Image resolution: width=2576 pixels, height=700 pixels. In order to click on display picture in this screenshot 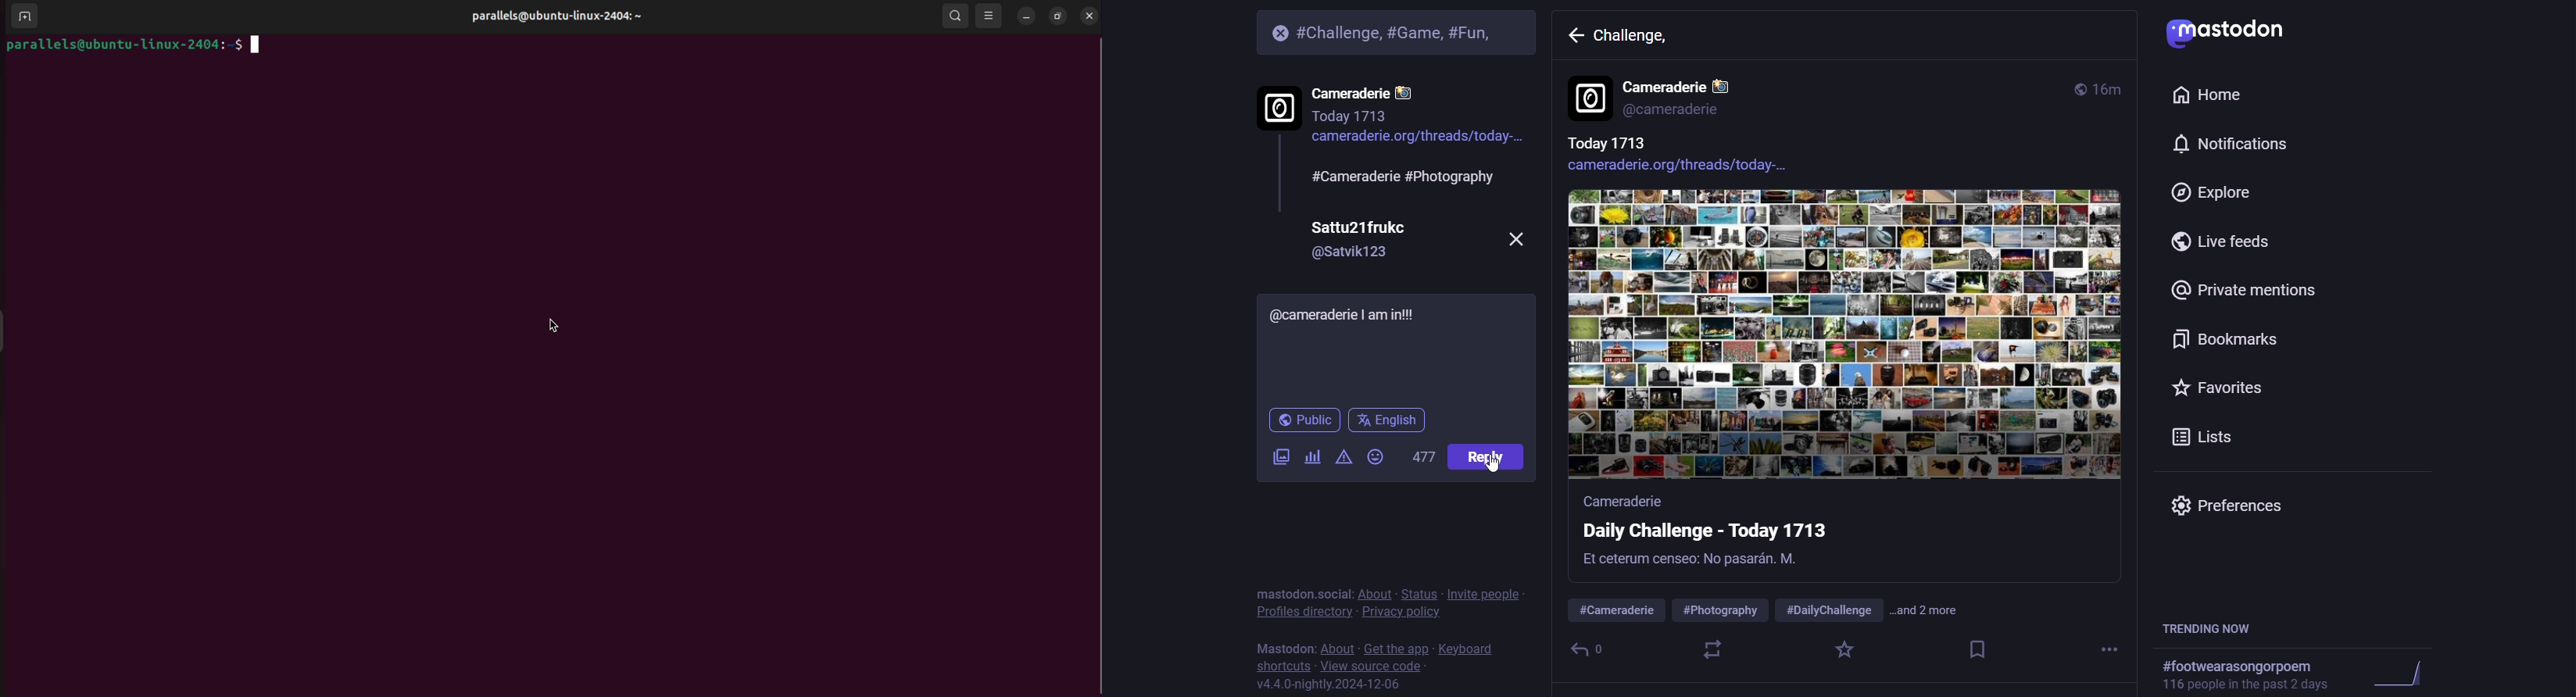, I will do `click(1276, 109)`.